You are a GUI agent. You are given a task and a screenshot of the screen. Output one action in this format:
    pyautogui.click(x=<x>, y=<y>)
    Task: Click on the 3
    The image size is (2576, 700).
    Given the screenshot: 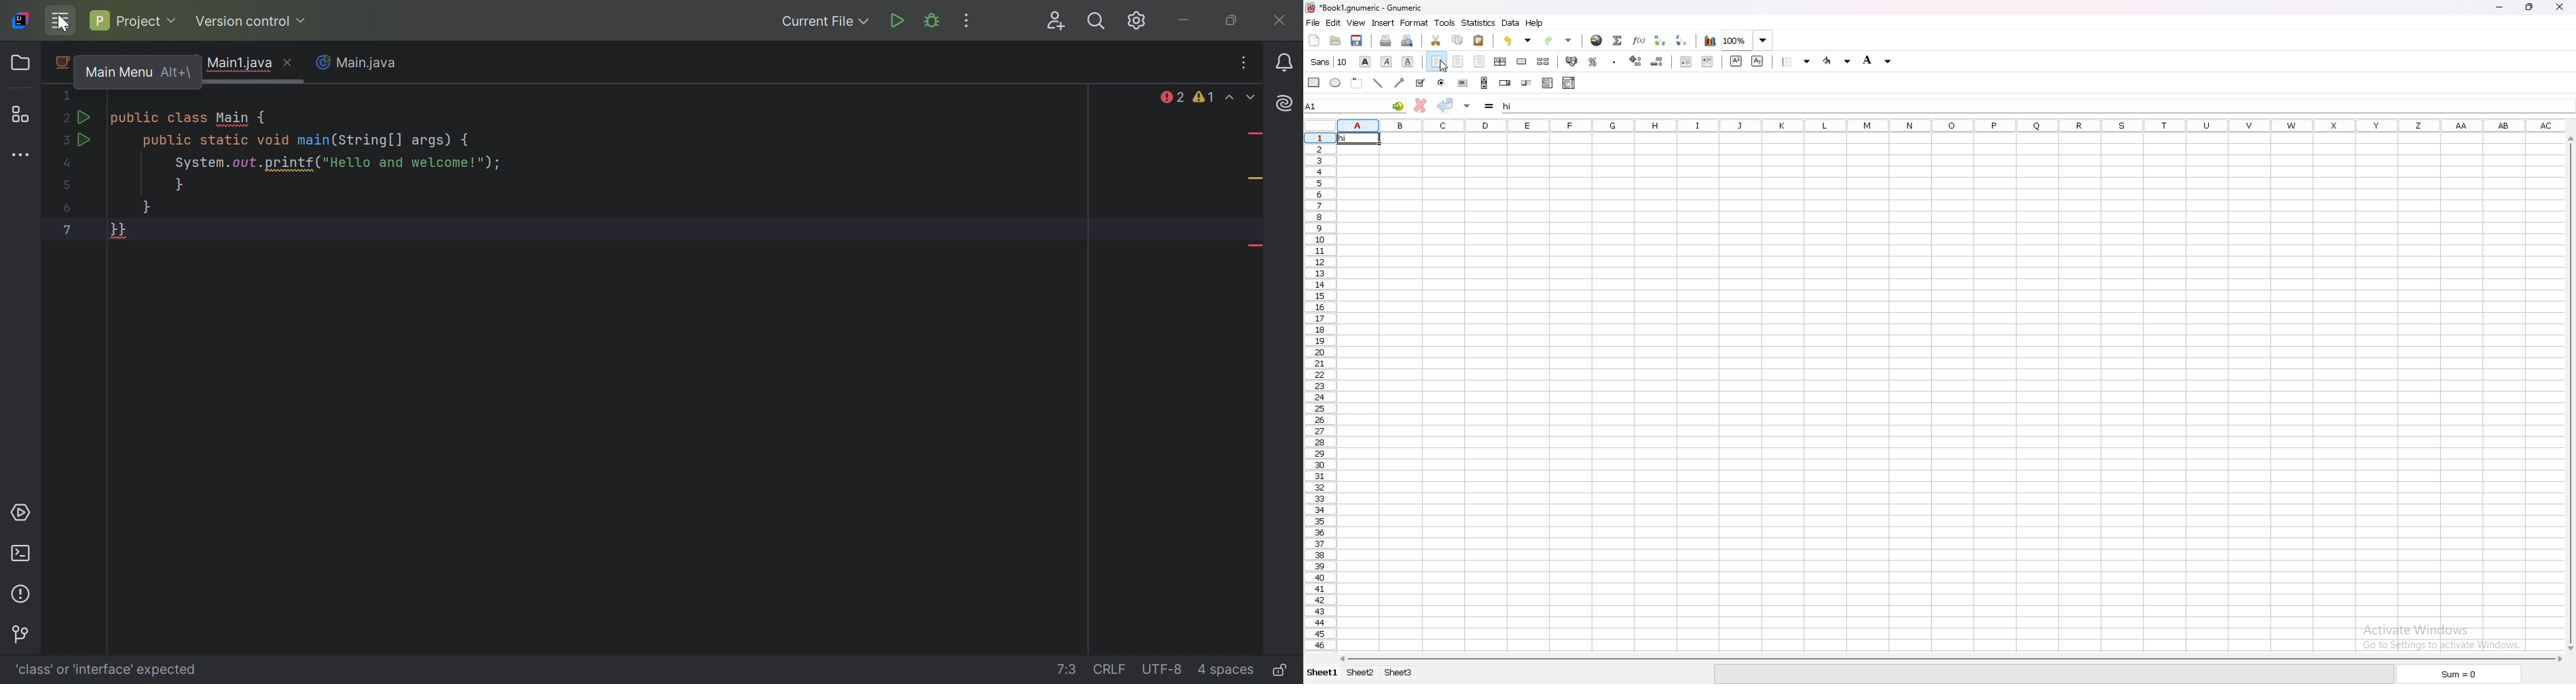 What is the action you would take?
    pyautogui.click(x=64, y=140)
    